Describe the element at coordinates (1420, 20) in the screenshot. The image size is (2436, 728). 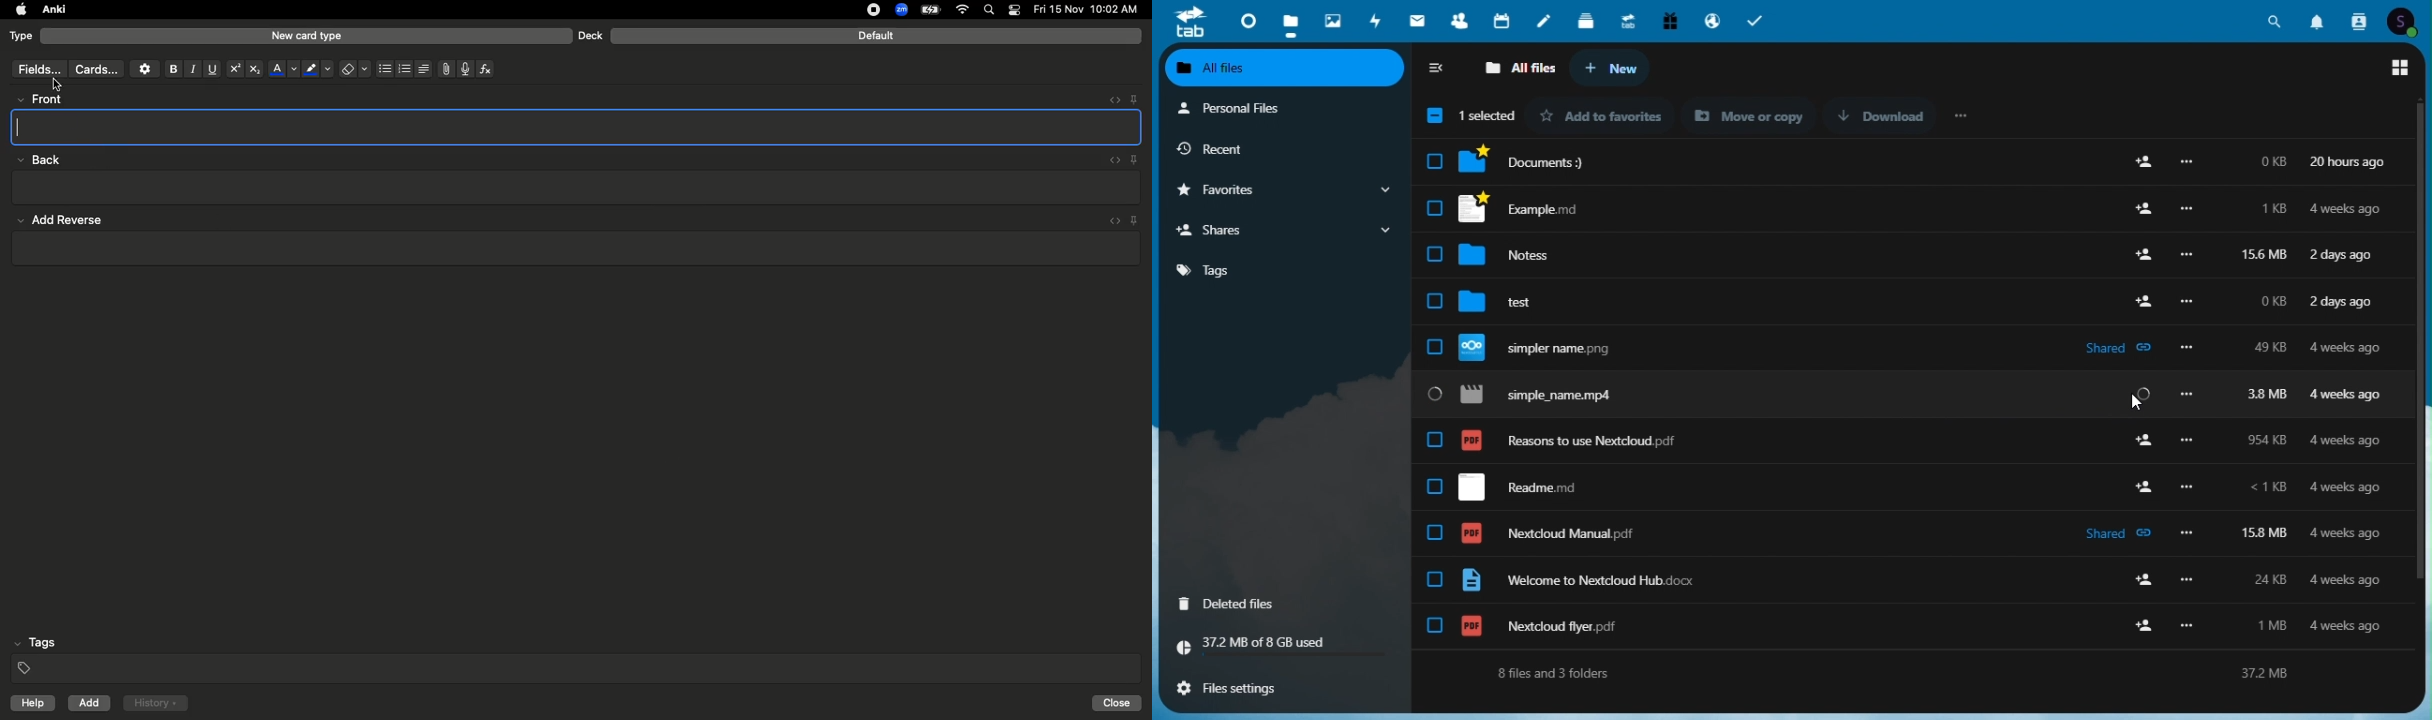
I see `Mail` at that location.